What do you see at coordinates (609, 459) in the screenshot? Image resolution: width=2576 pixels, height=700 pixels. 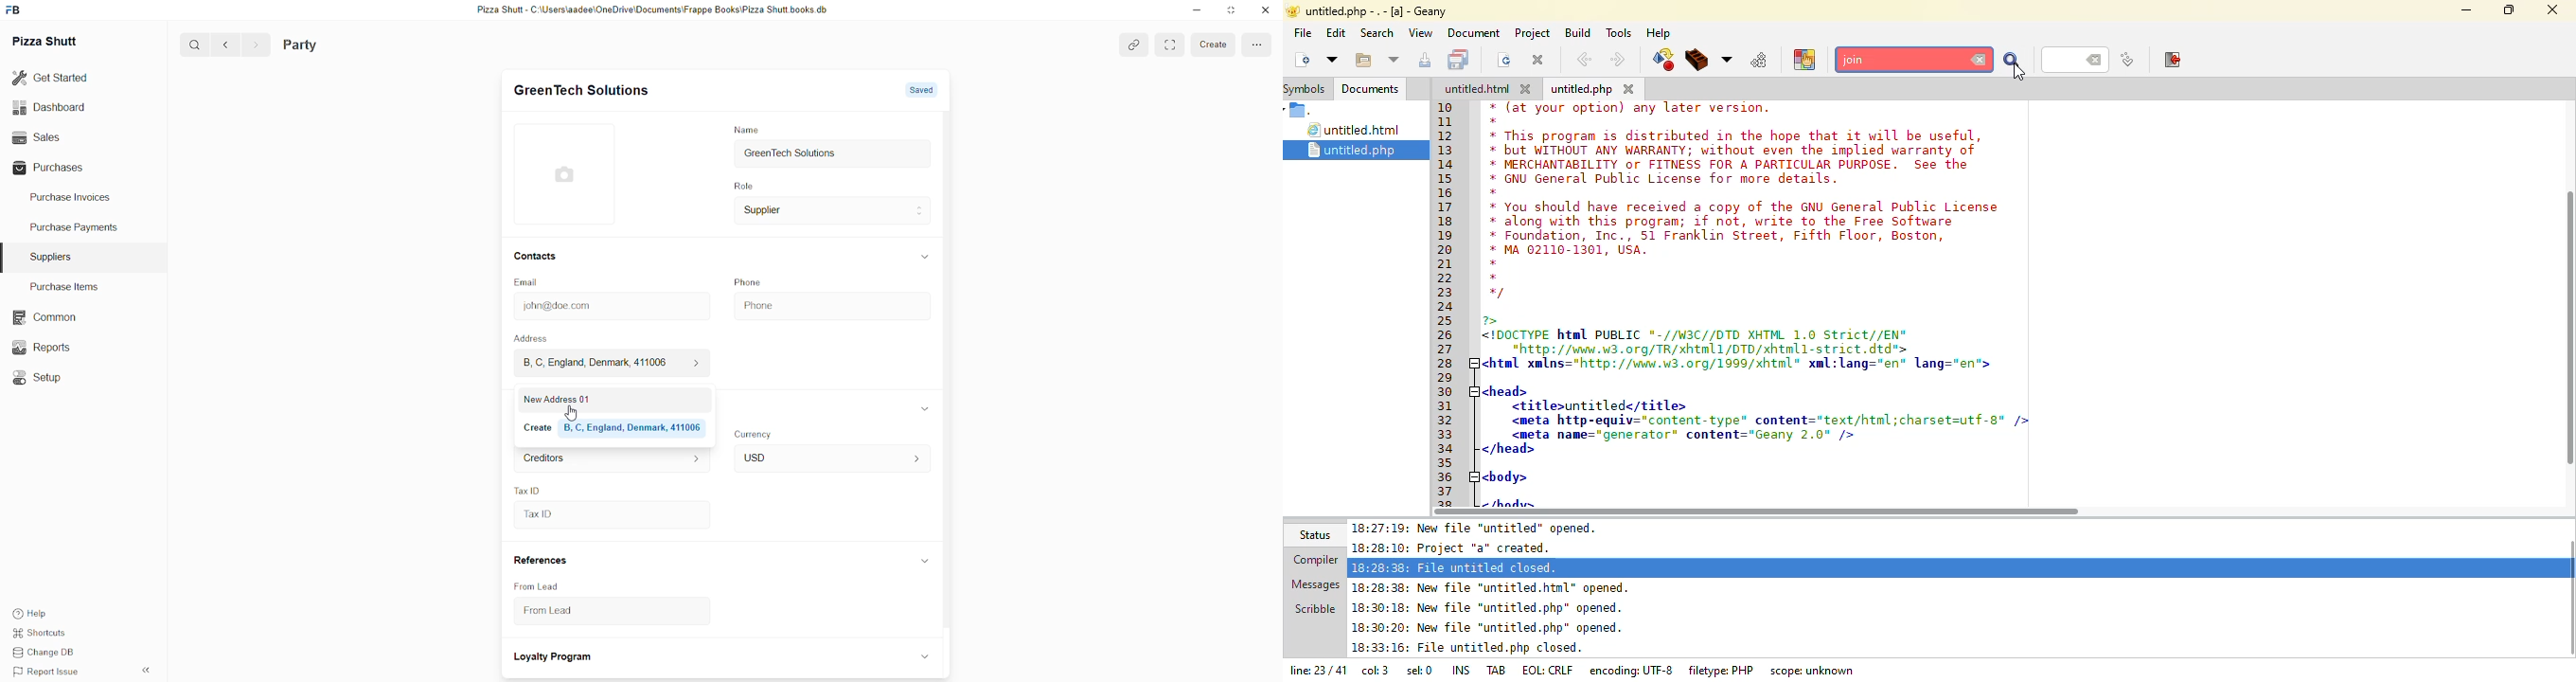 I see `Creditors` at bounding box center [609, 459].